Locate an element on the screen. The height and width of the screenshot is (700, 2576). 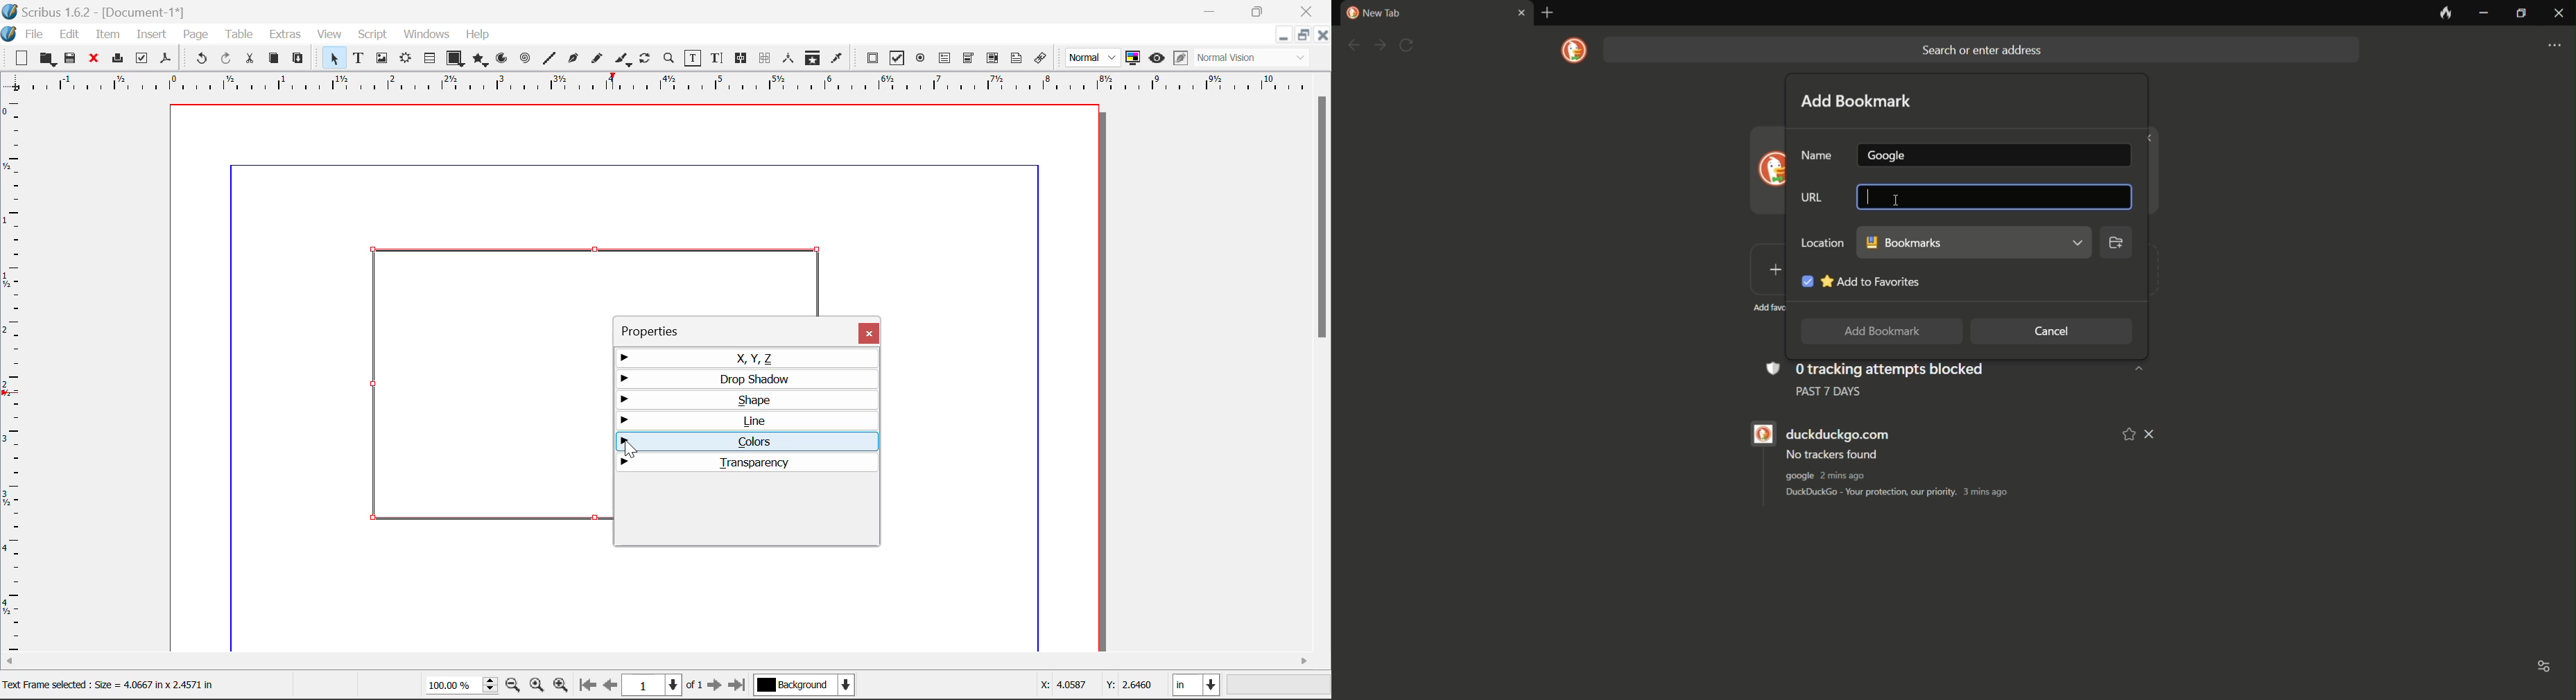
Edit Text With Story Editor is located at coordinates (716, 59).